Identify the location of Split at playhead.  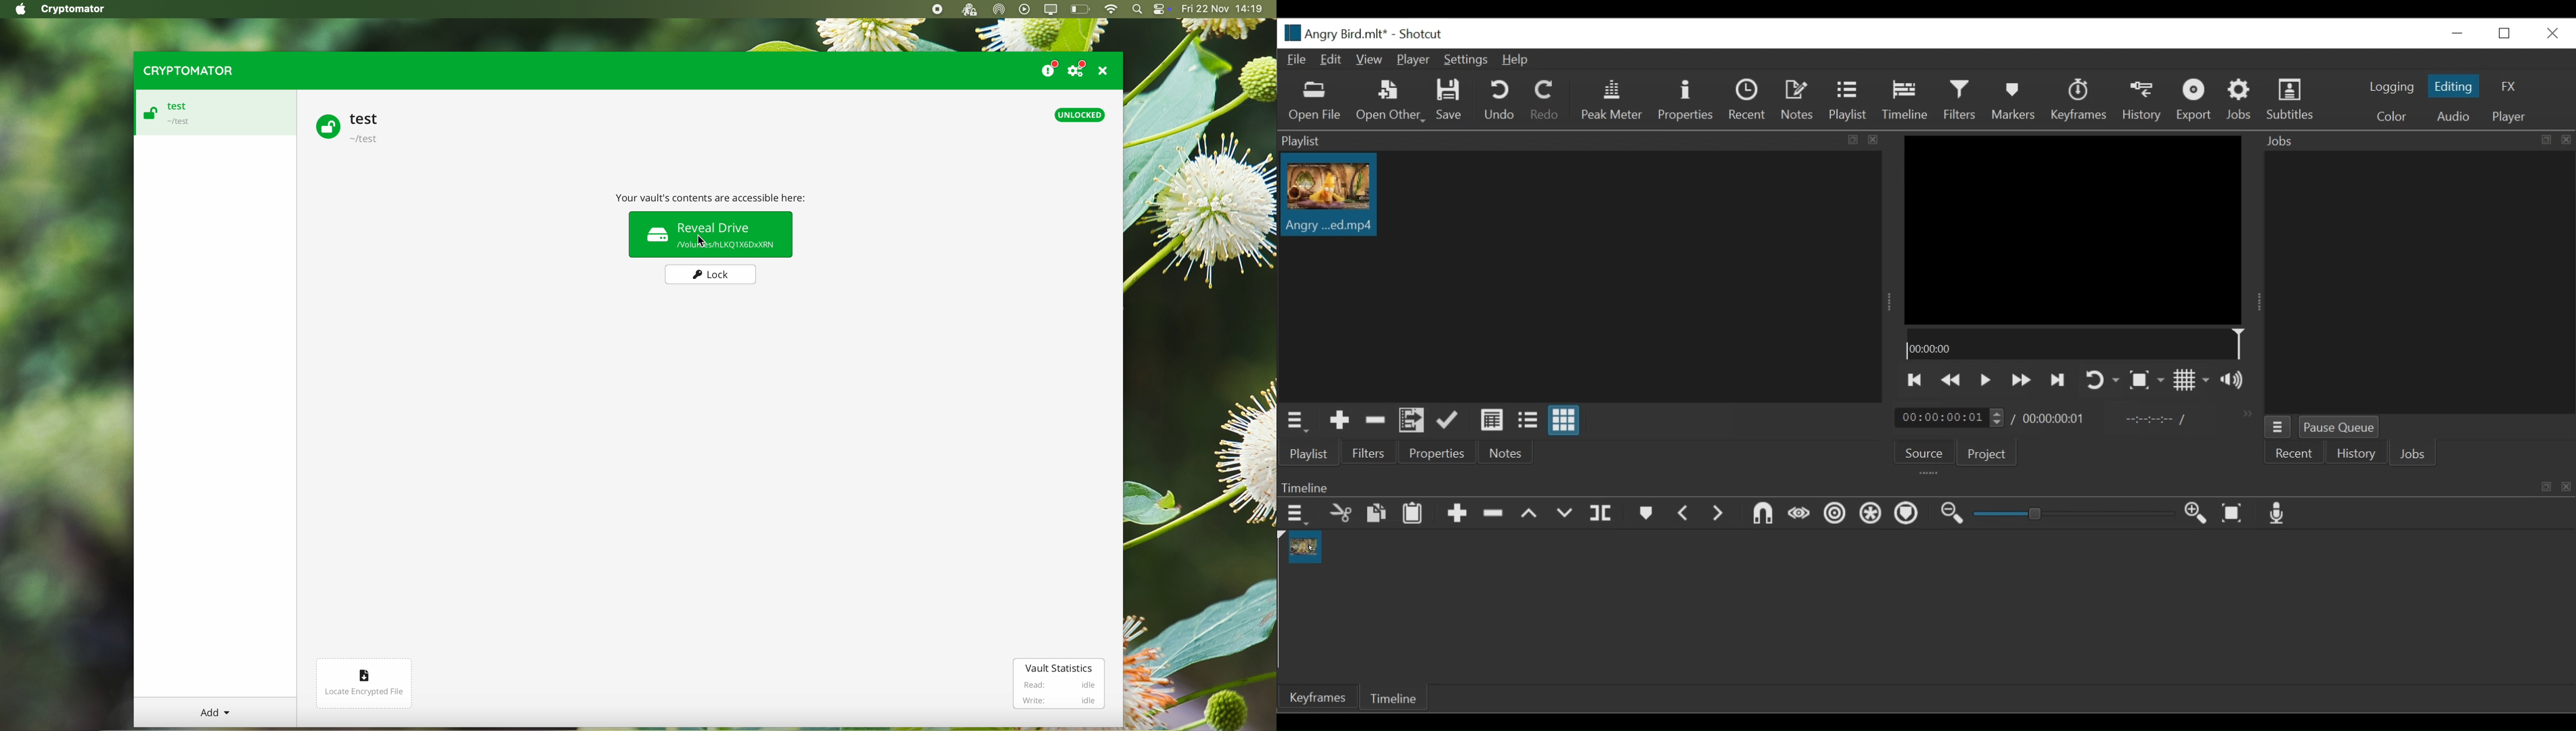
(1602, 515).